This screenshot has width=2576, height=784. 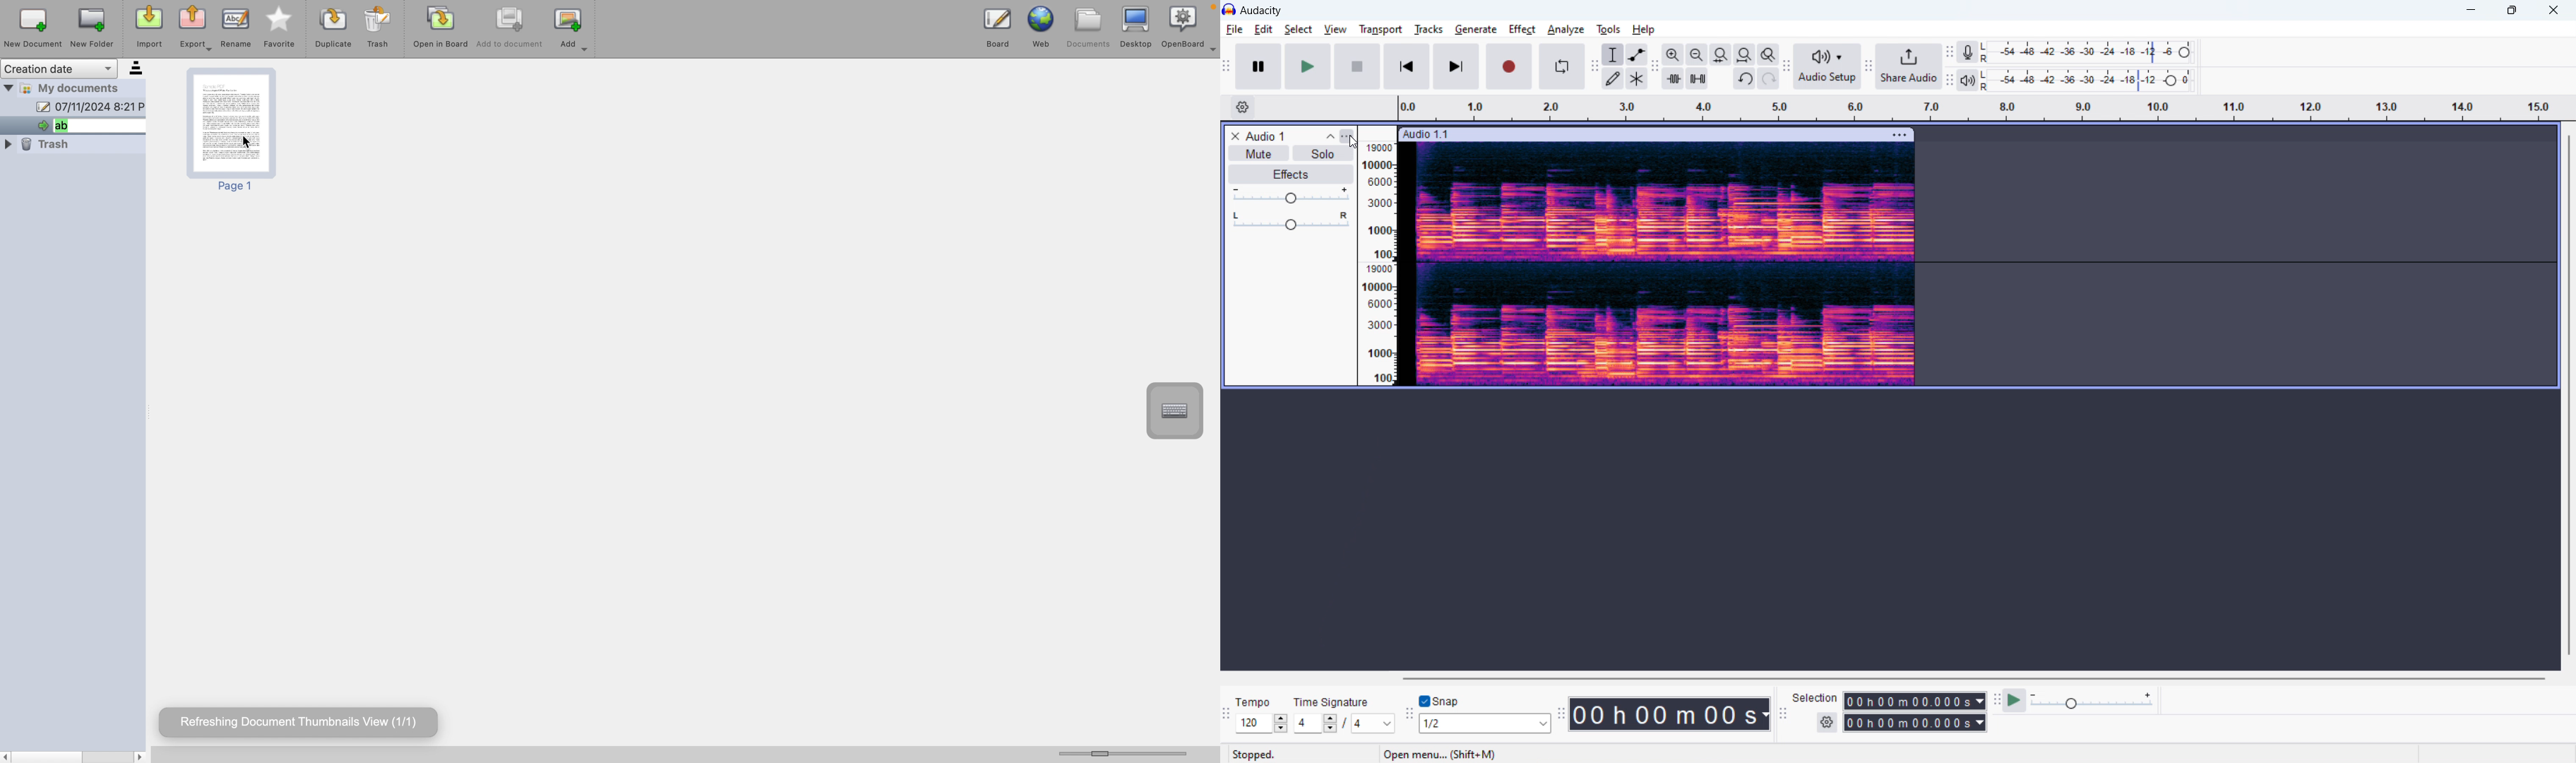 What do you see at coordinates (1357, 67) in the screenshot?
I see `stop` at bounding box center [1357, 67].